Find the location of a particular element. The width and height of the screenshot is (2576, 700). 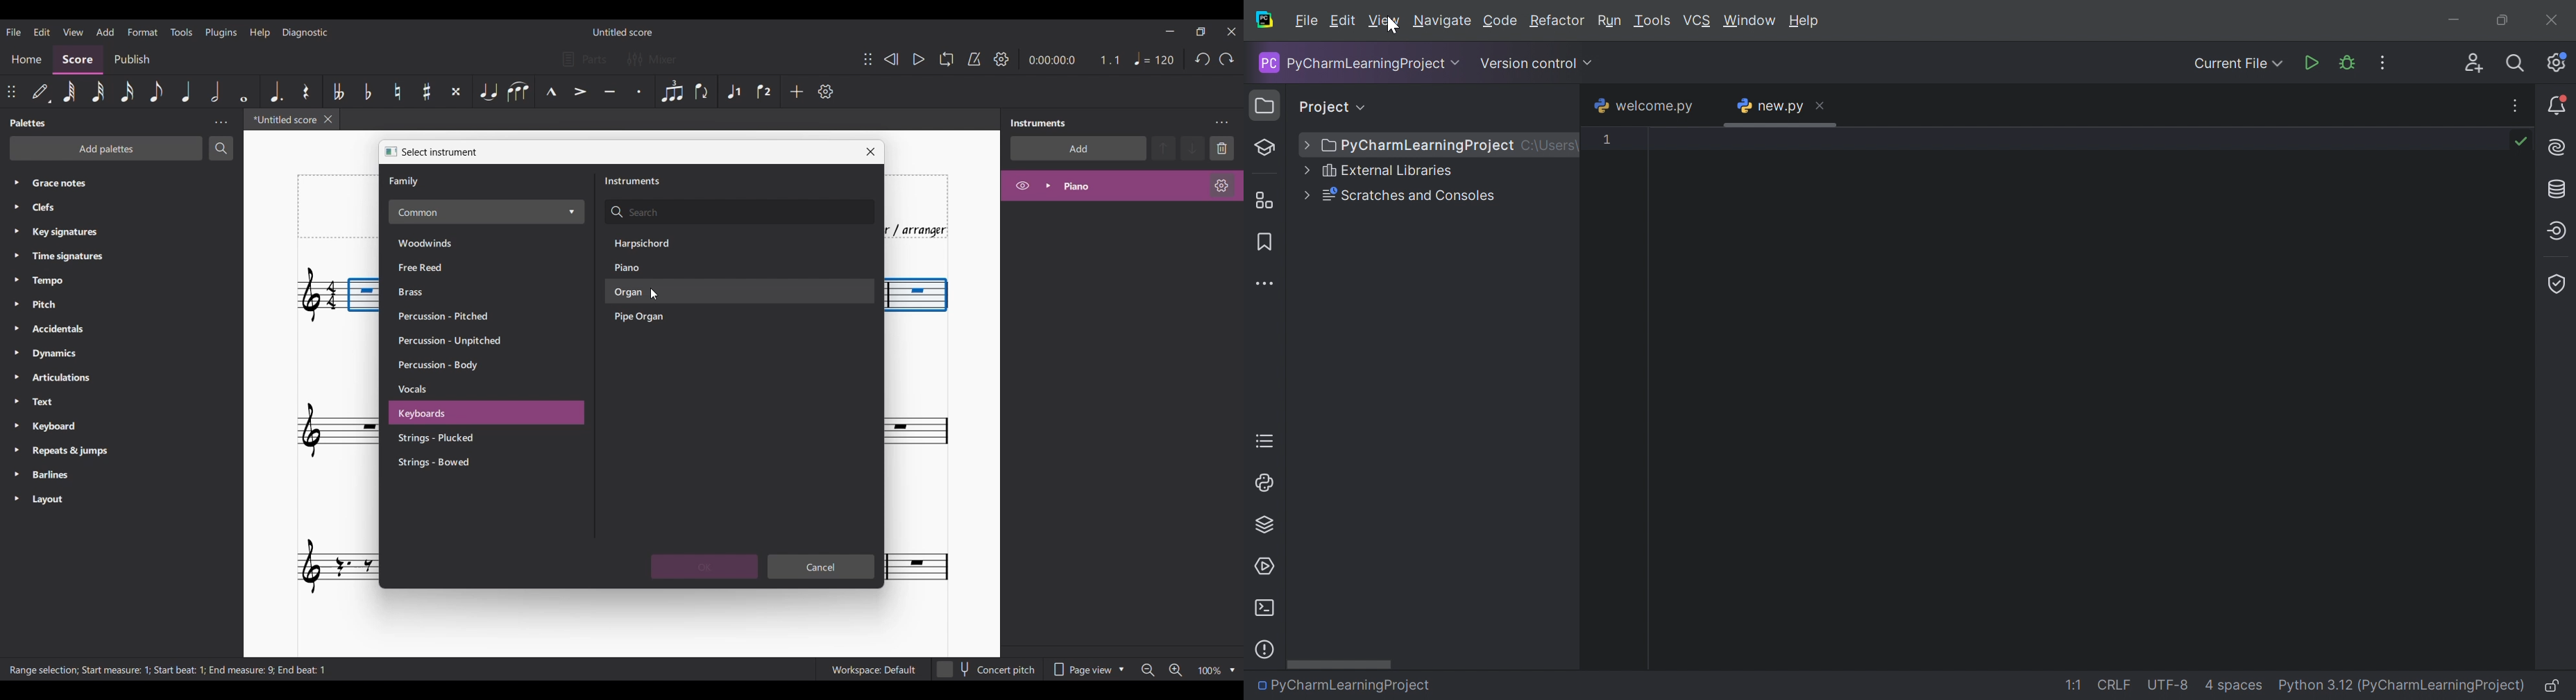

Page view options is located at coordinates (1087, 670).